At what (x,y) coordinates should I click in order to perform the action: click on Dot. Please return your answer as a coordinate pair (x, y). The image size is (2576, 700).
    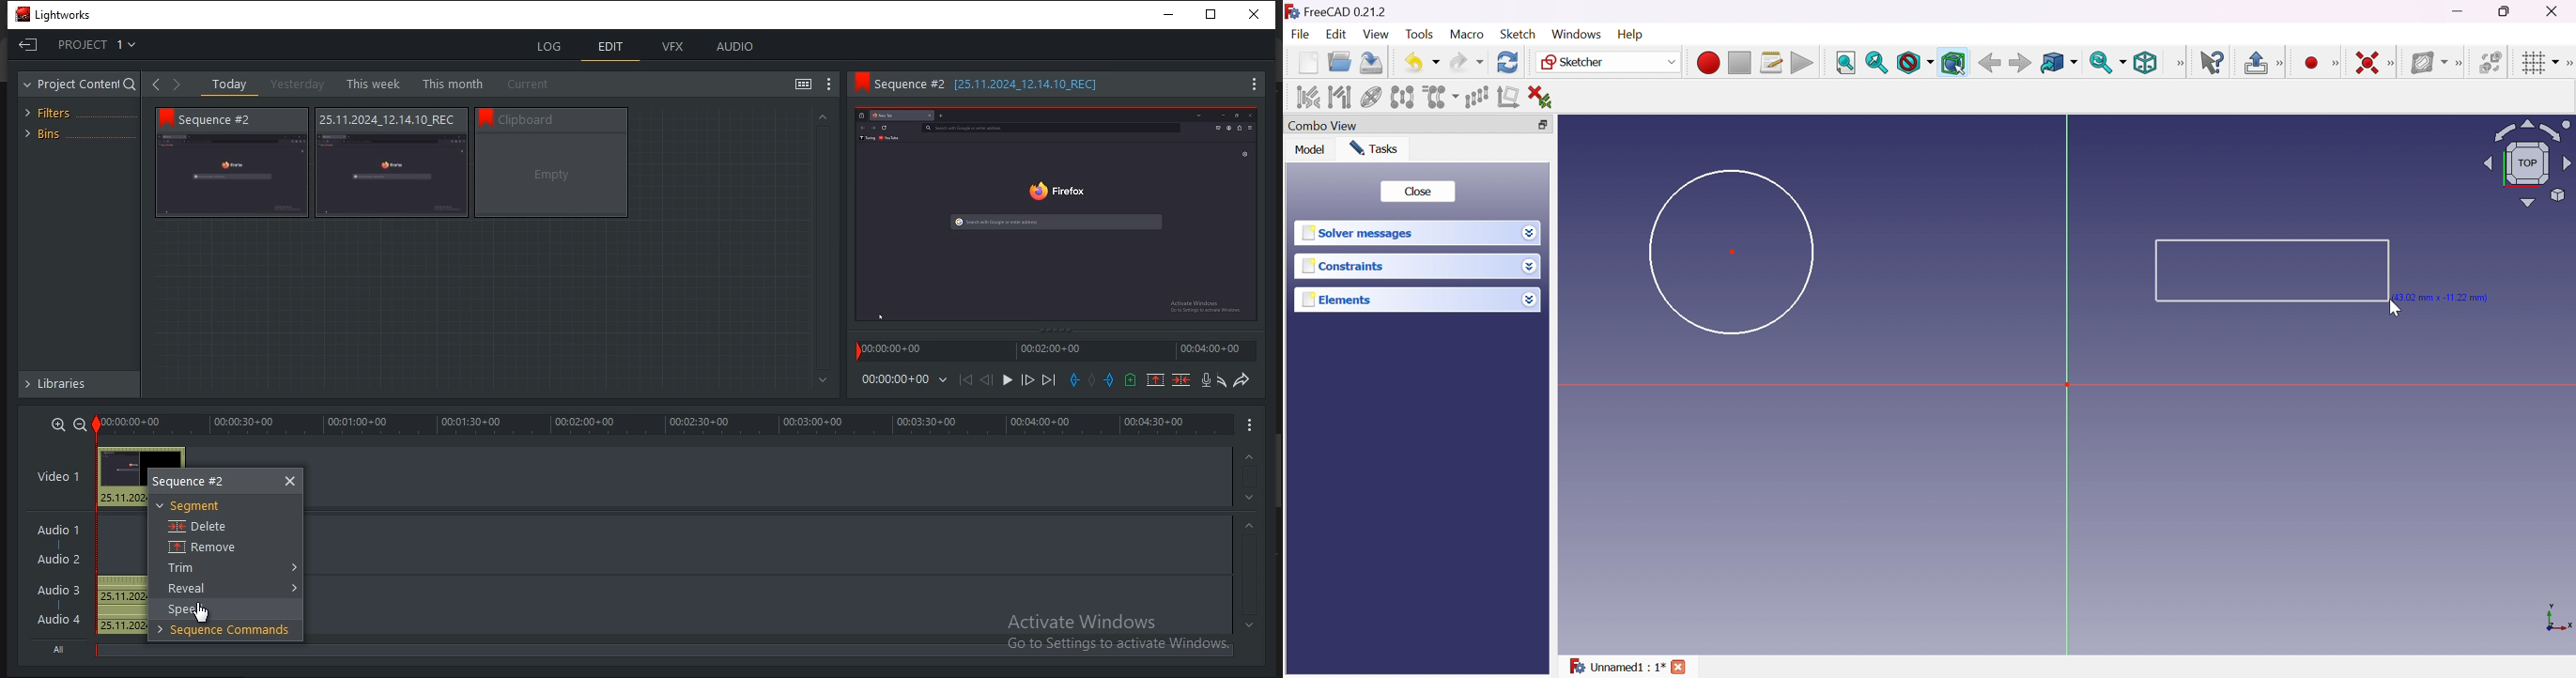
    Looking at the image, I should click on (1734, 251).